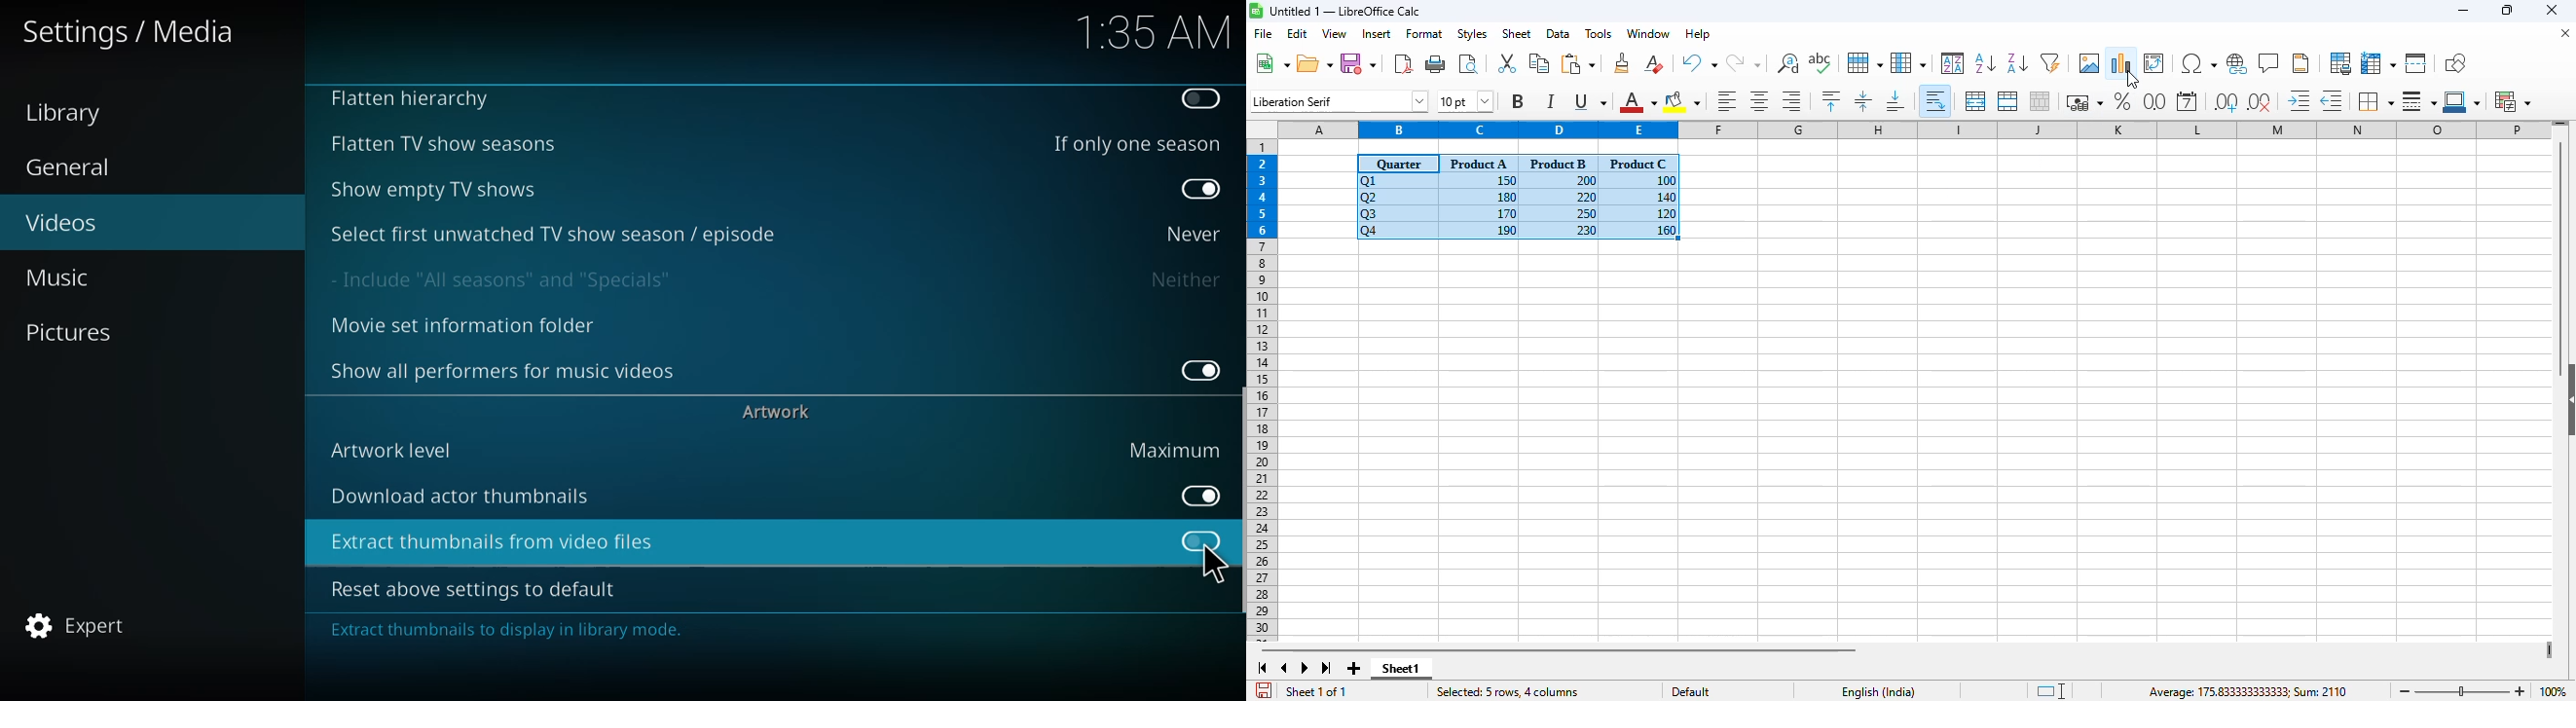 The image size is (2576, 728). Describe the element at coordinates (2198, 63) in the screenshot. I see `insert special characters` at that location.